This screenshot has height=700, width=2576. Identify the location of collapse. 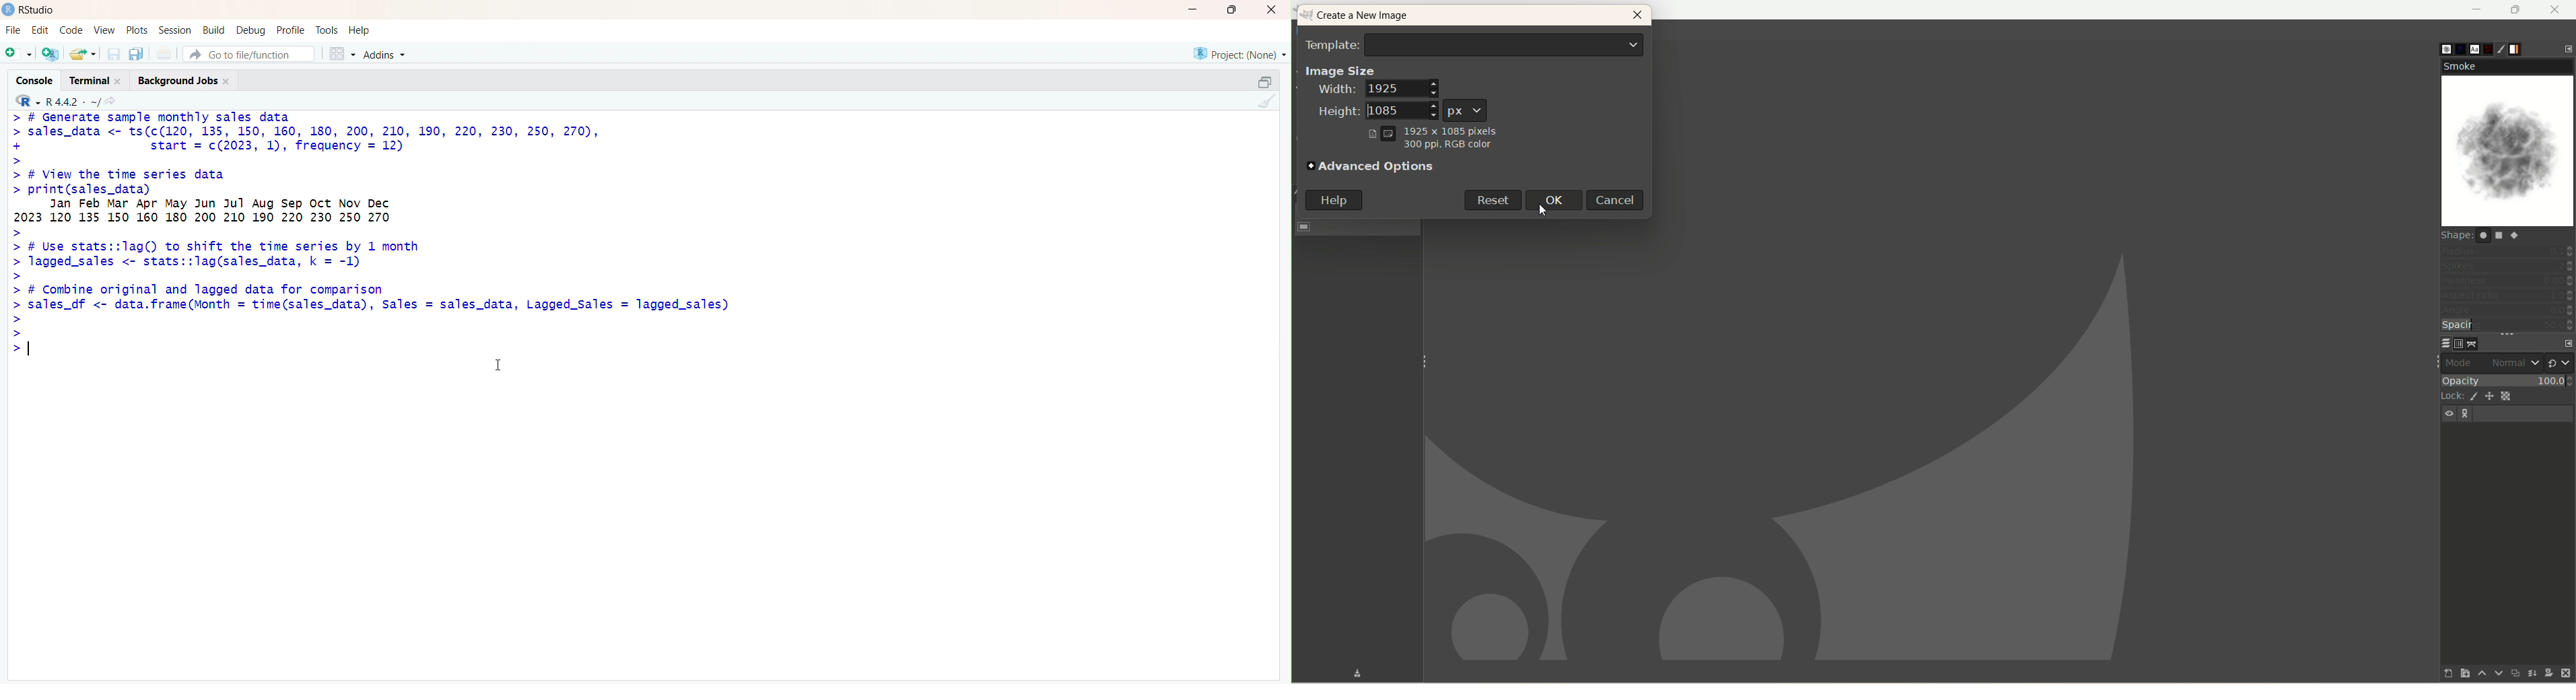
(1264, 81).